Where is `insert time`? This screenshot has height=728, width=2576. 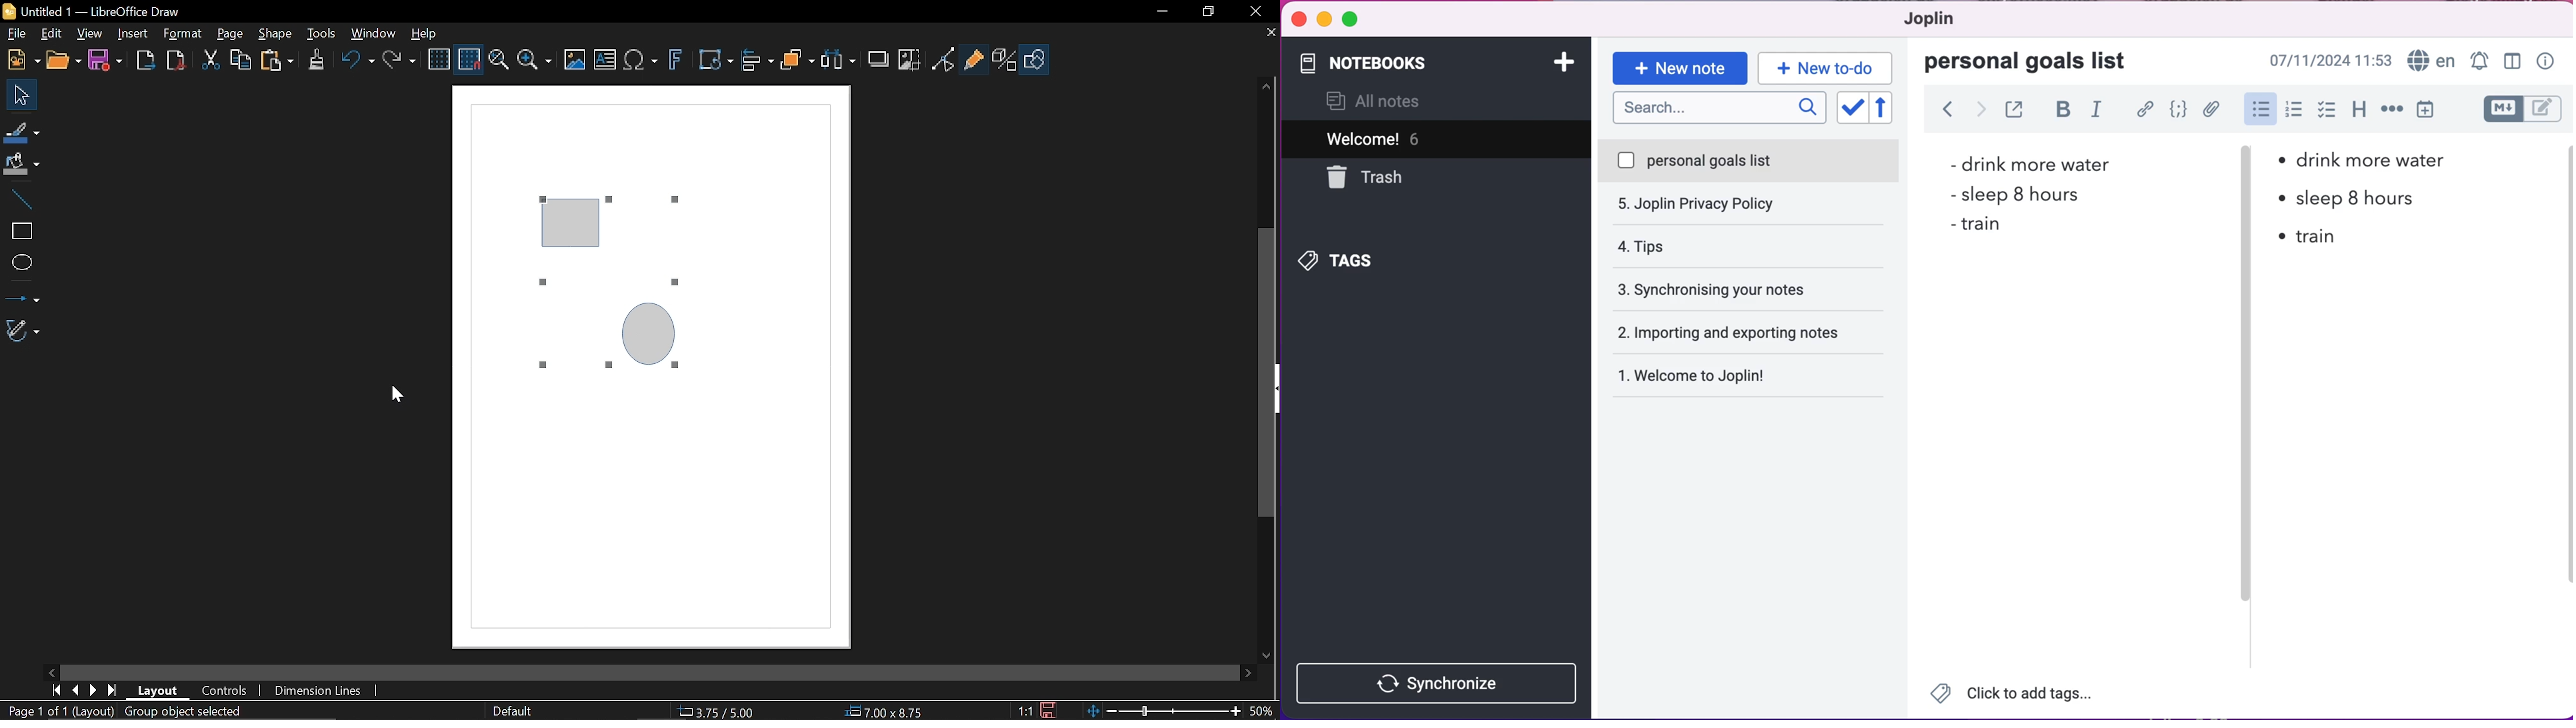 insert time is located at coordinates (2430, 111).